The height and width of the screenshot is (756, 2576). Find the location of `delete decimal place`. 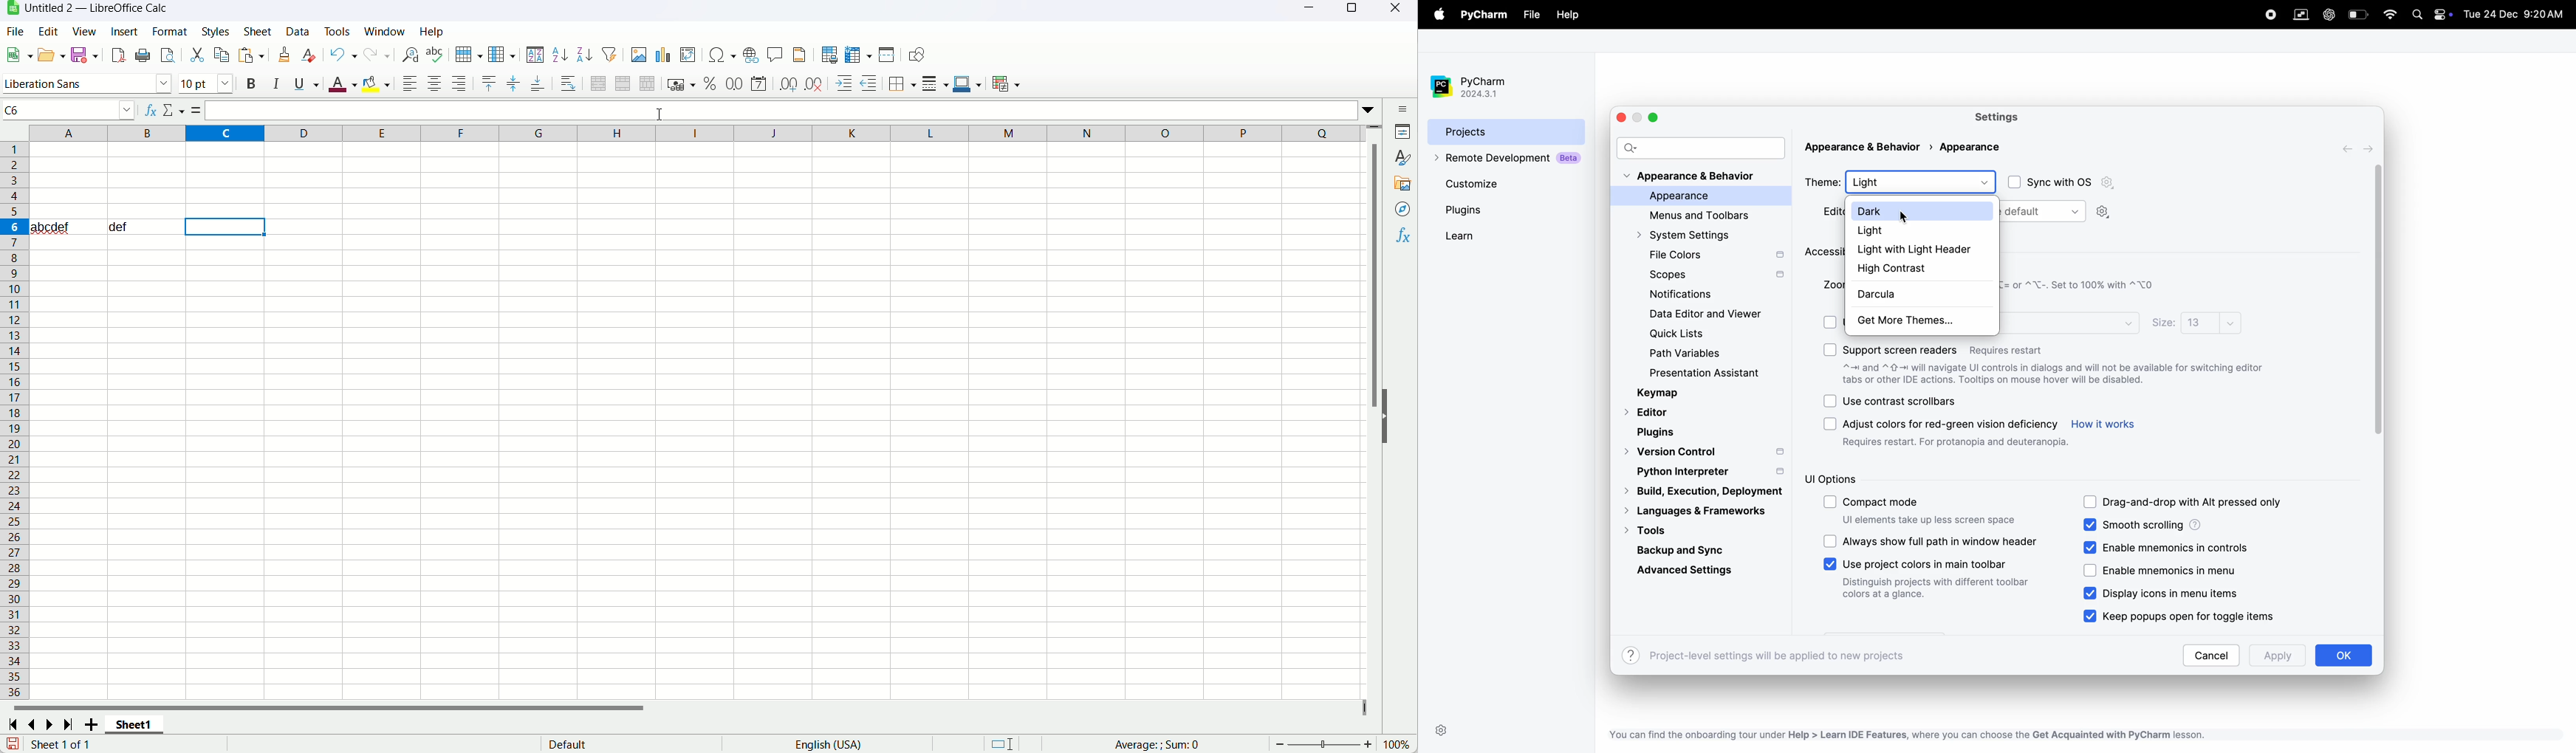

delete decimal place is located at coordinates (813, 85).